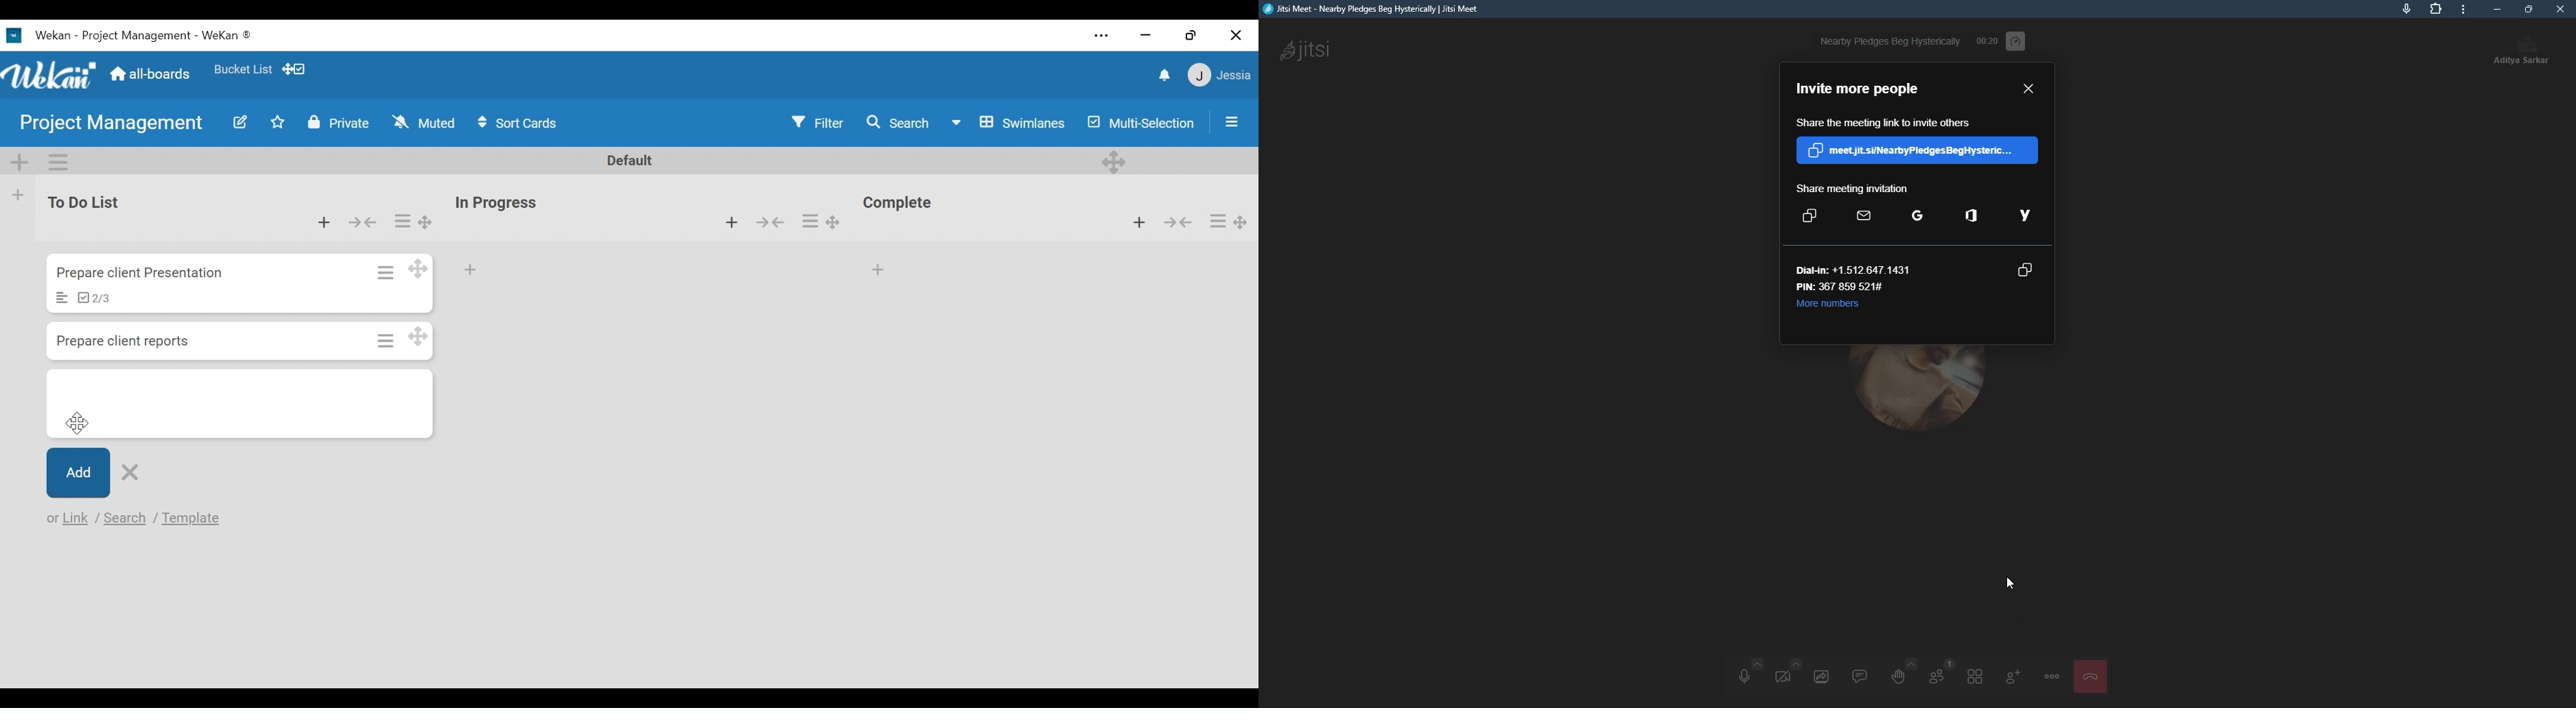 The height and width of the screenshot is (728, 2576). Describe the element at coordinates (128, 474) in the screenshot. I see `Cancel` at that location.